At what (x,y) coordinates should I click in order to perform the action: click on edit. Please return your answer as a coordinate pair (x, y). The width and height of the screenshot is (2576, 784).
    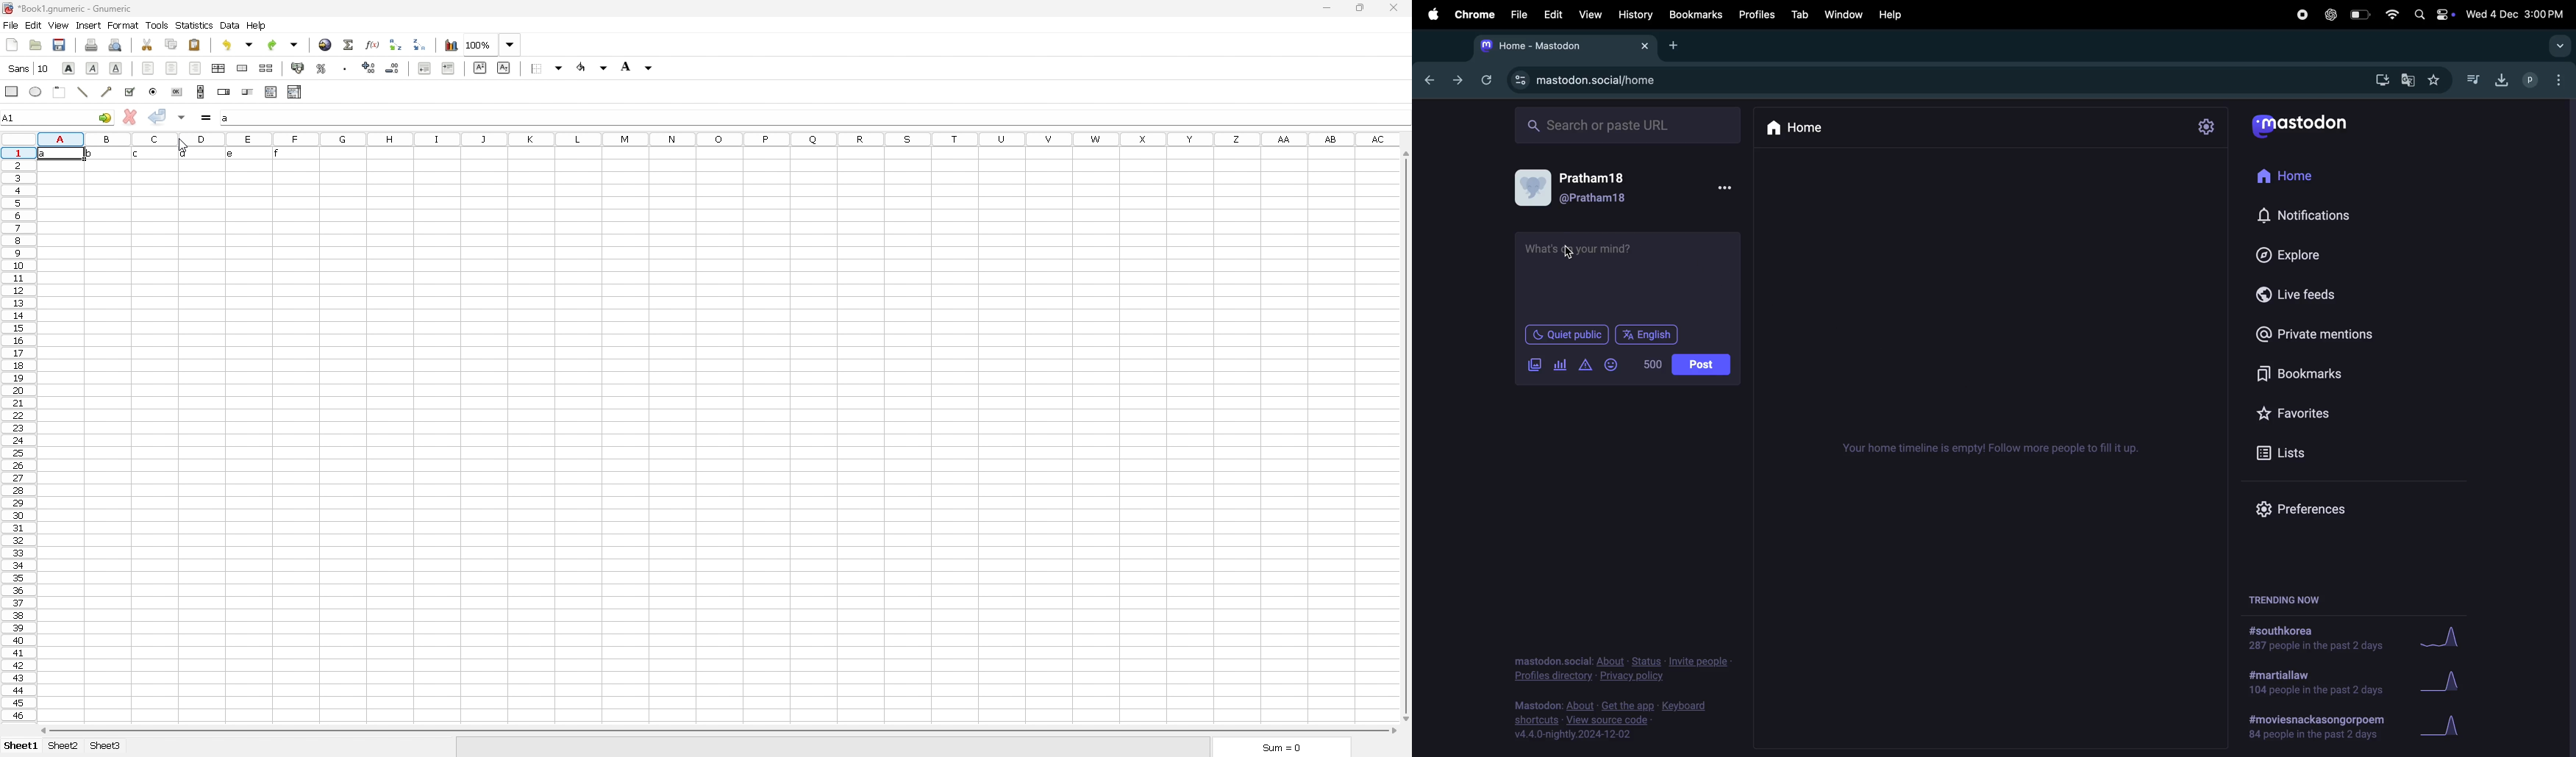
    Looking at the image, I should click on (1552, 15).